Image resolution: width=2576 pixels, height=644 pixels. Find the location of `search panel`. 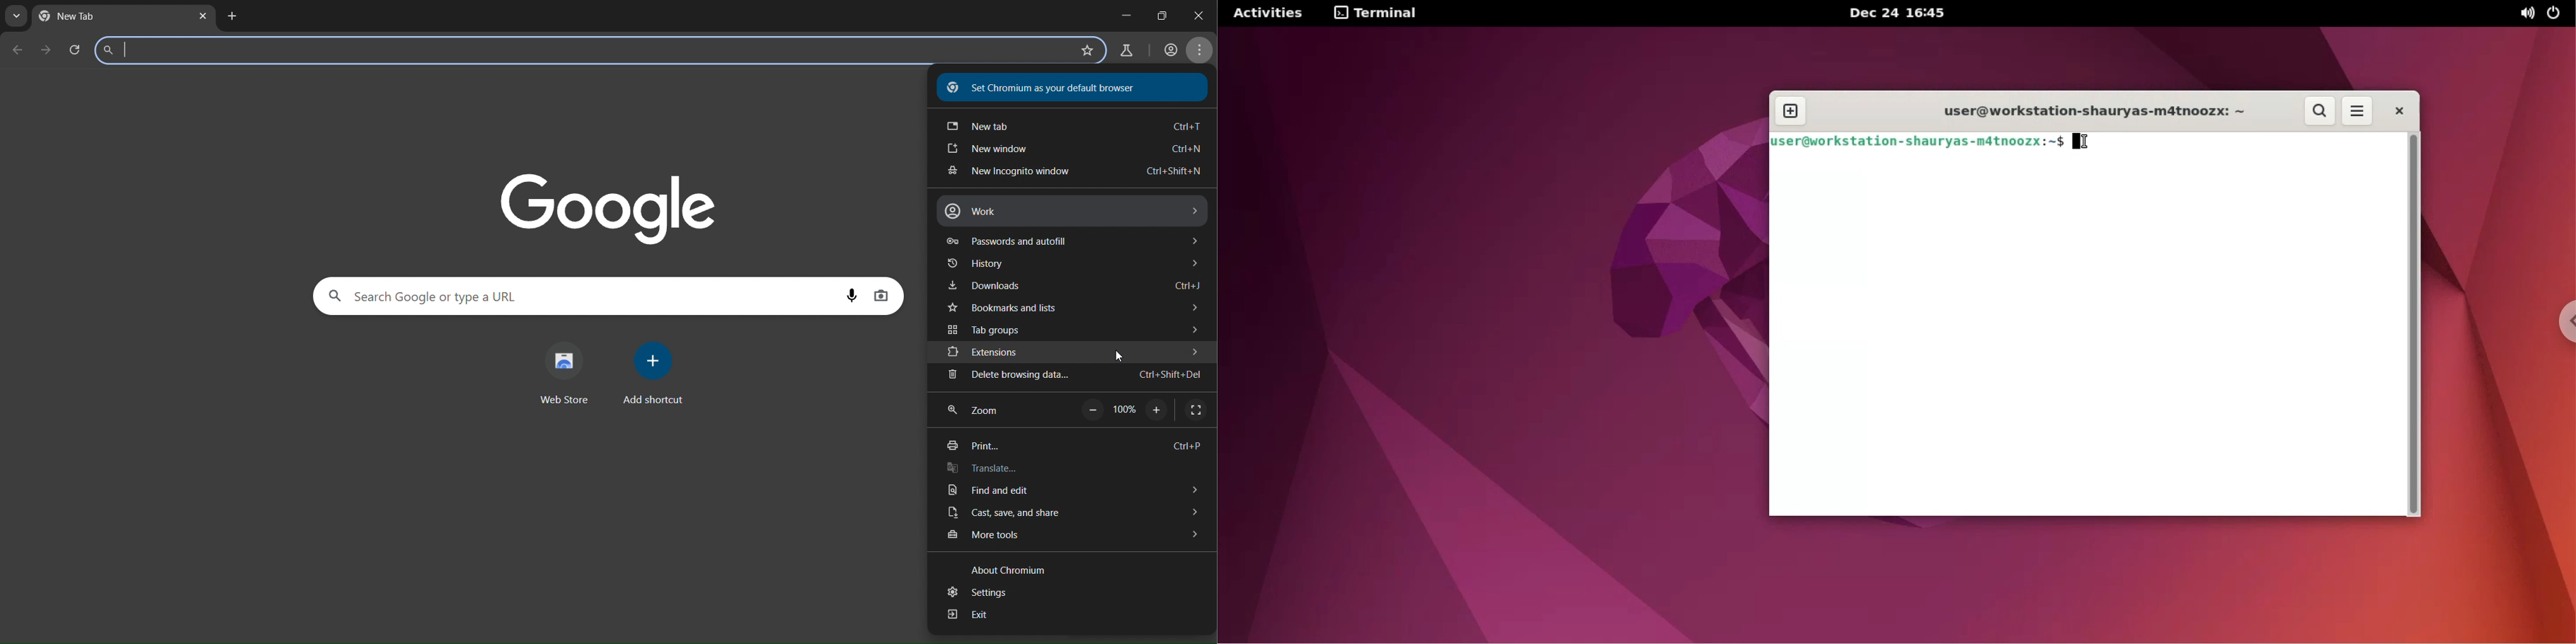

search panel is located at coordinates (574, 296).